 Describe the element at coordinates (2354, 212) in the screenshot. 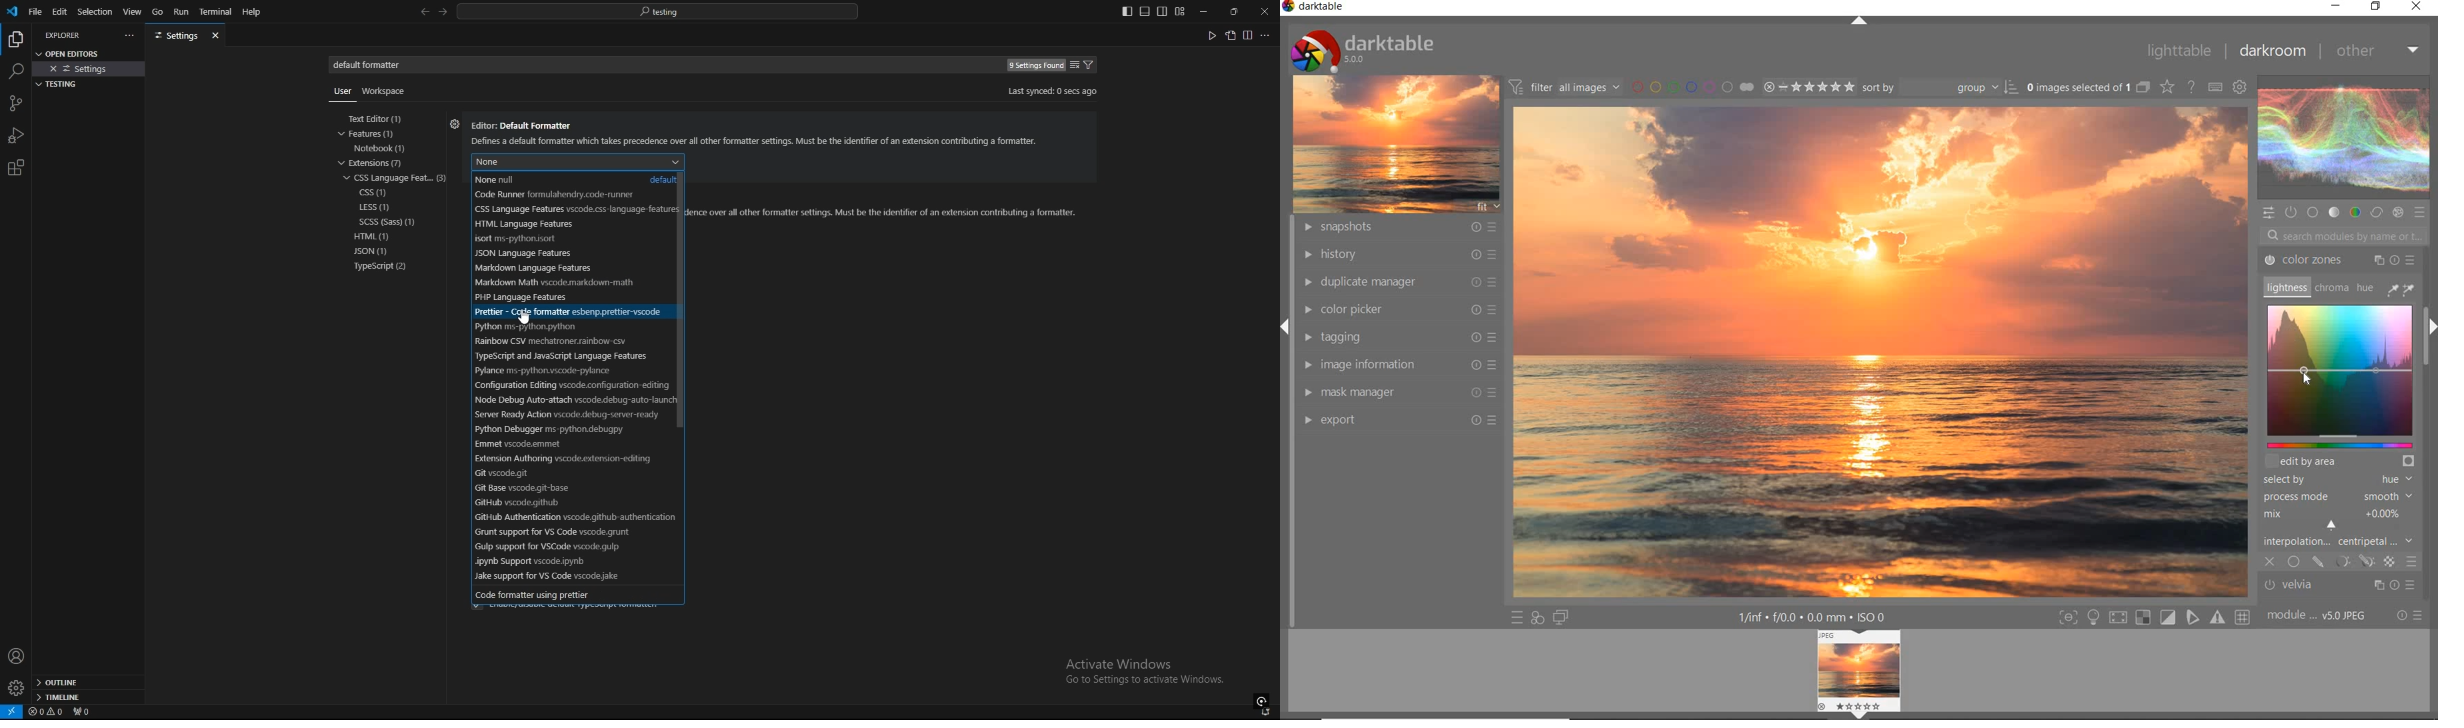

I see `COLOR` at that location.